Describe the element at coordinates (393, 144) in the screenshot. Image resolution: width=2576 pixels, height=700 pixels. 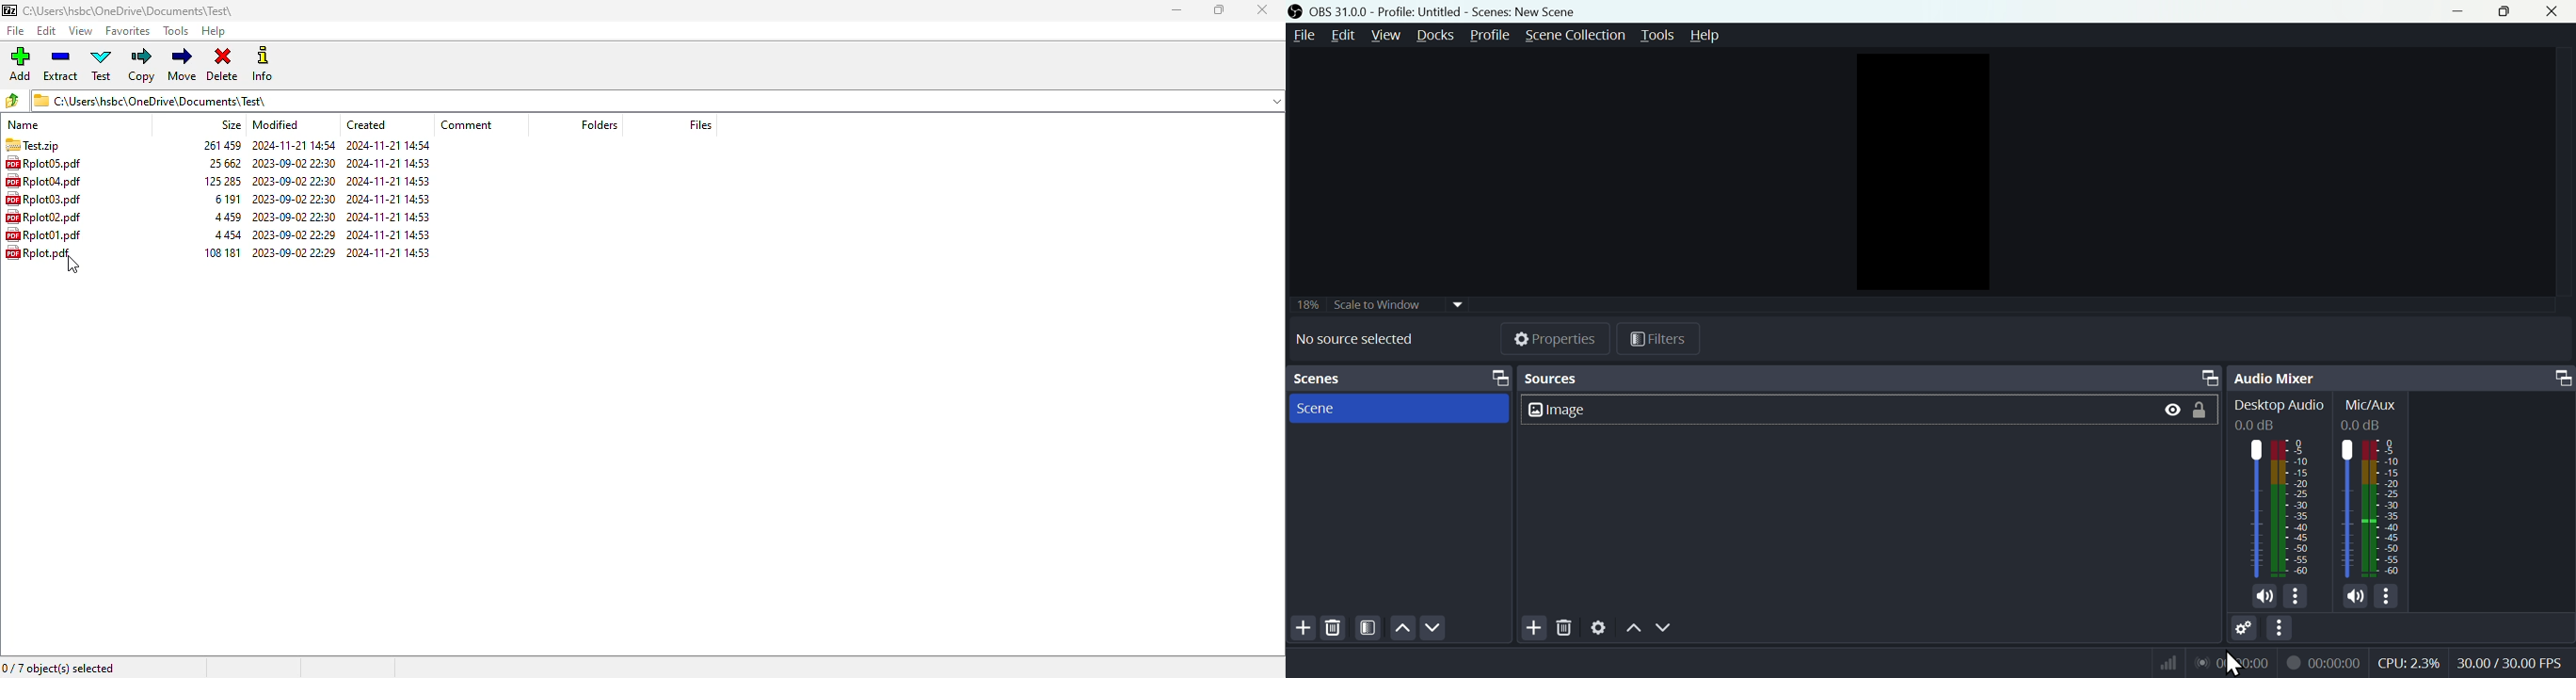
I see ` 2024-11-2114:54` at that location.